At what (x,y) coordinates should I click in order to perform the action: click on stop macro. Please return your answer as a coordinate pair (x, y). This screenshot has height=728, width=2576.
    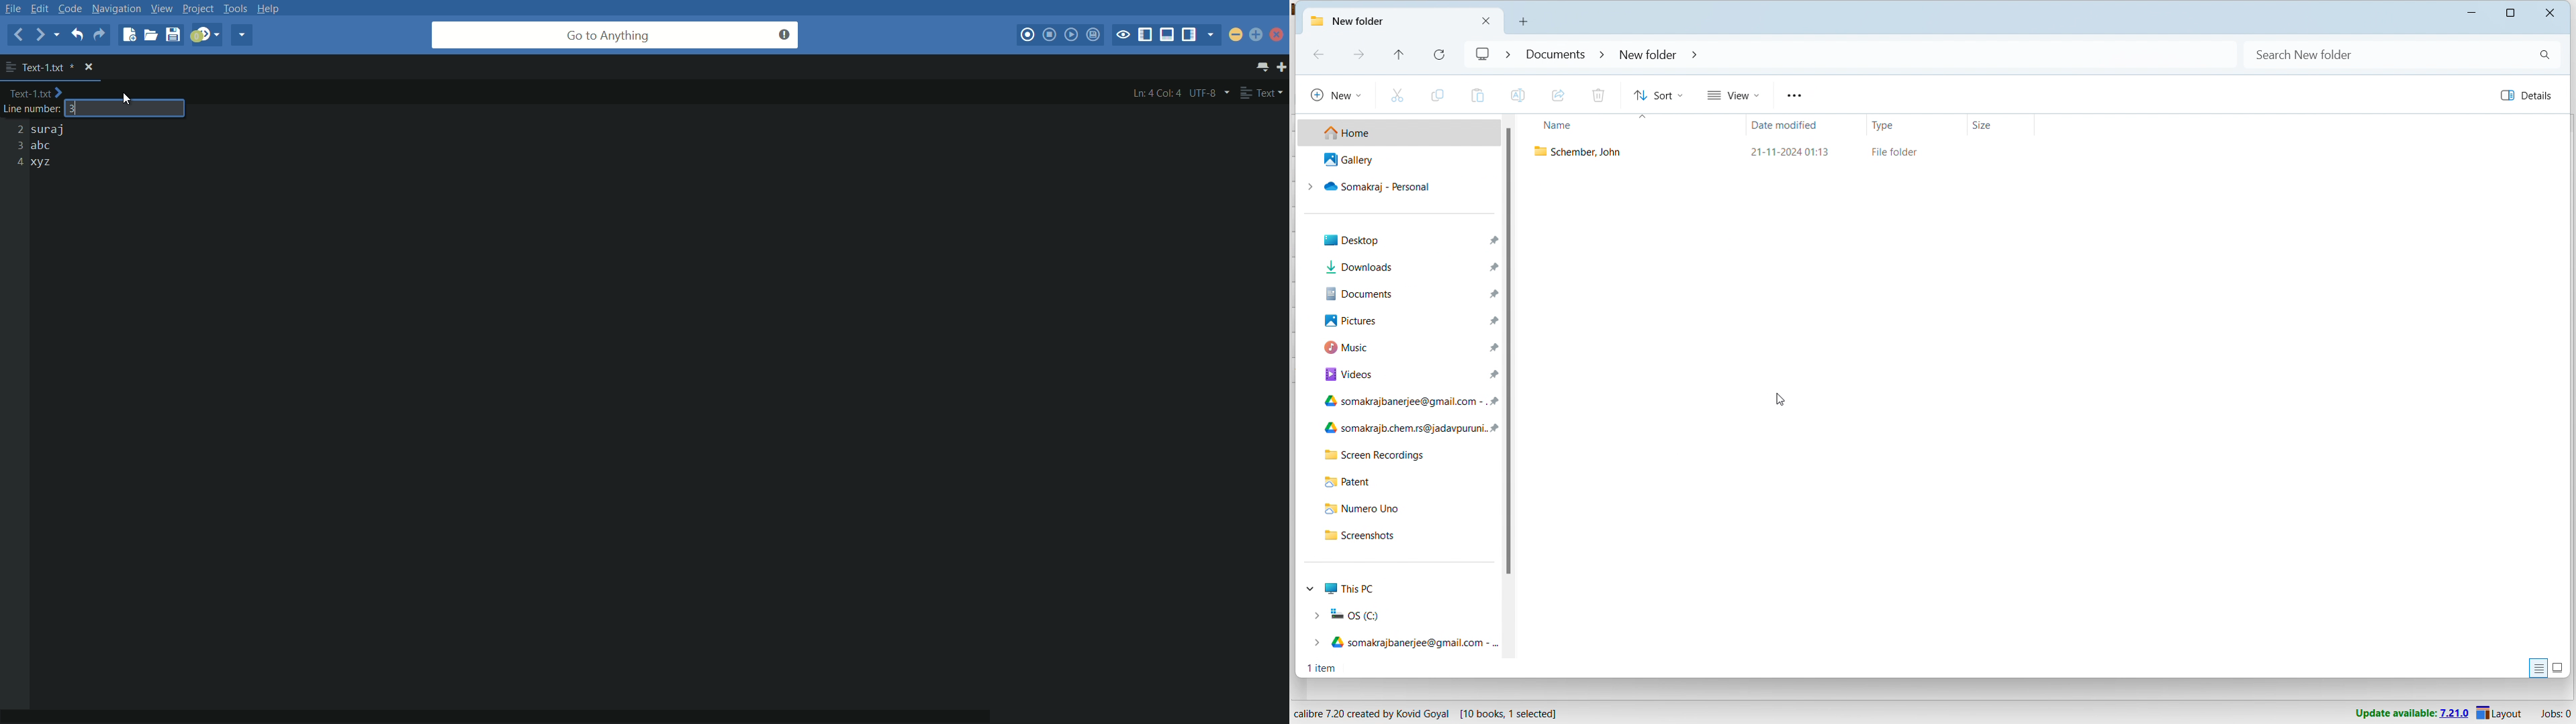
    Looking at the image, I should click on (1050, 35).